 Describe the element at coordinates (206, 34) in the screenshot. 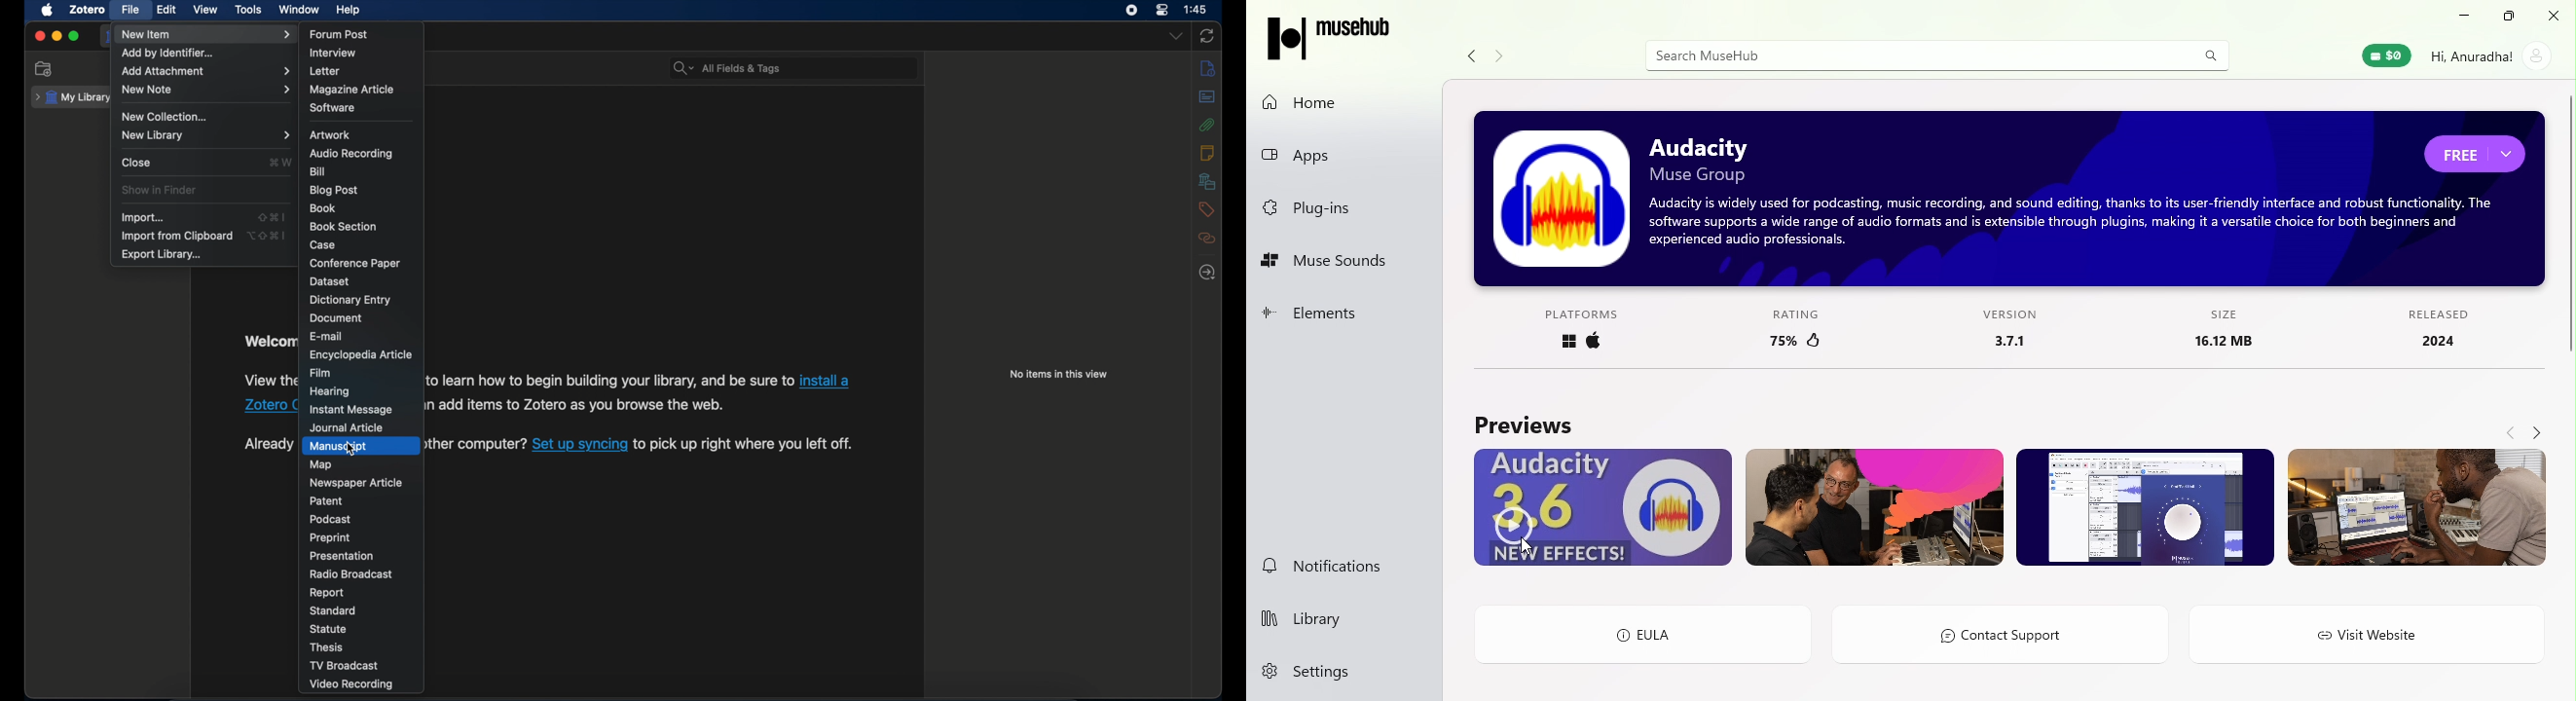

I see `new item` at that location.